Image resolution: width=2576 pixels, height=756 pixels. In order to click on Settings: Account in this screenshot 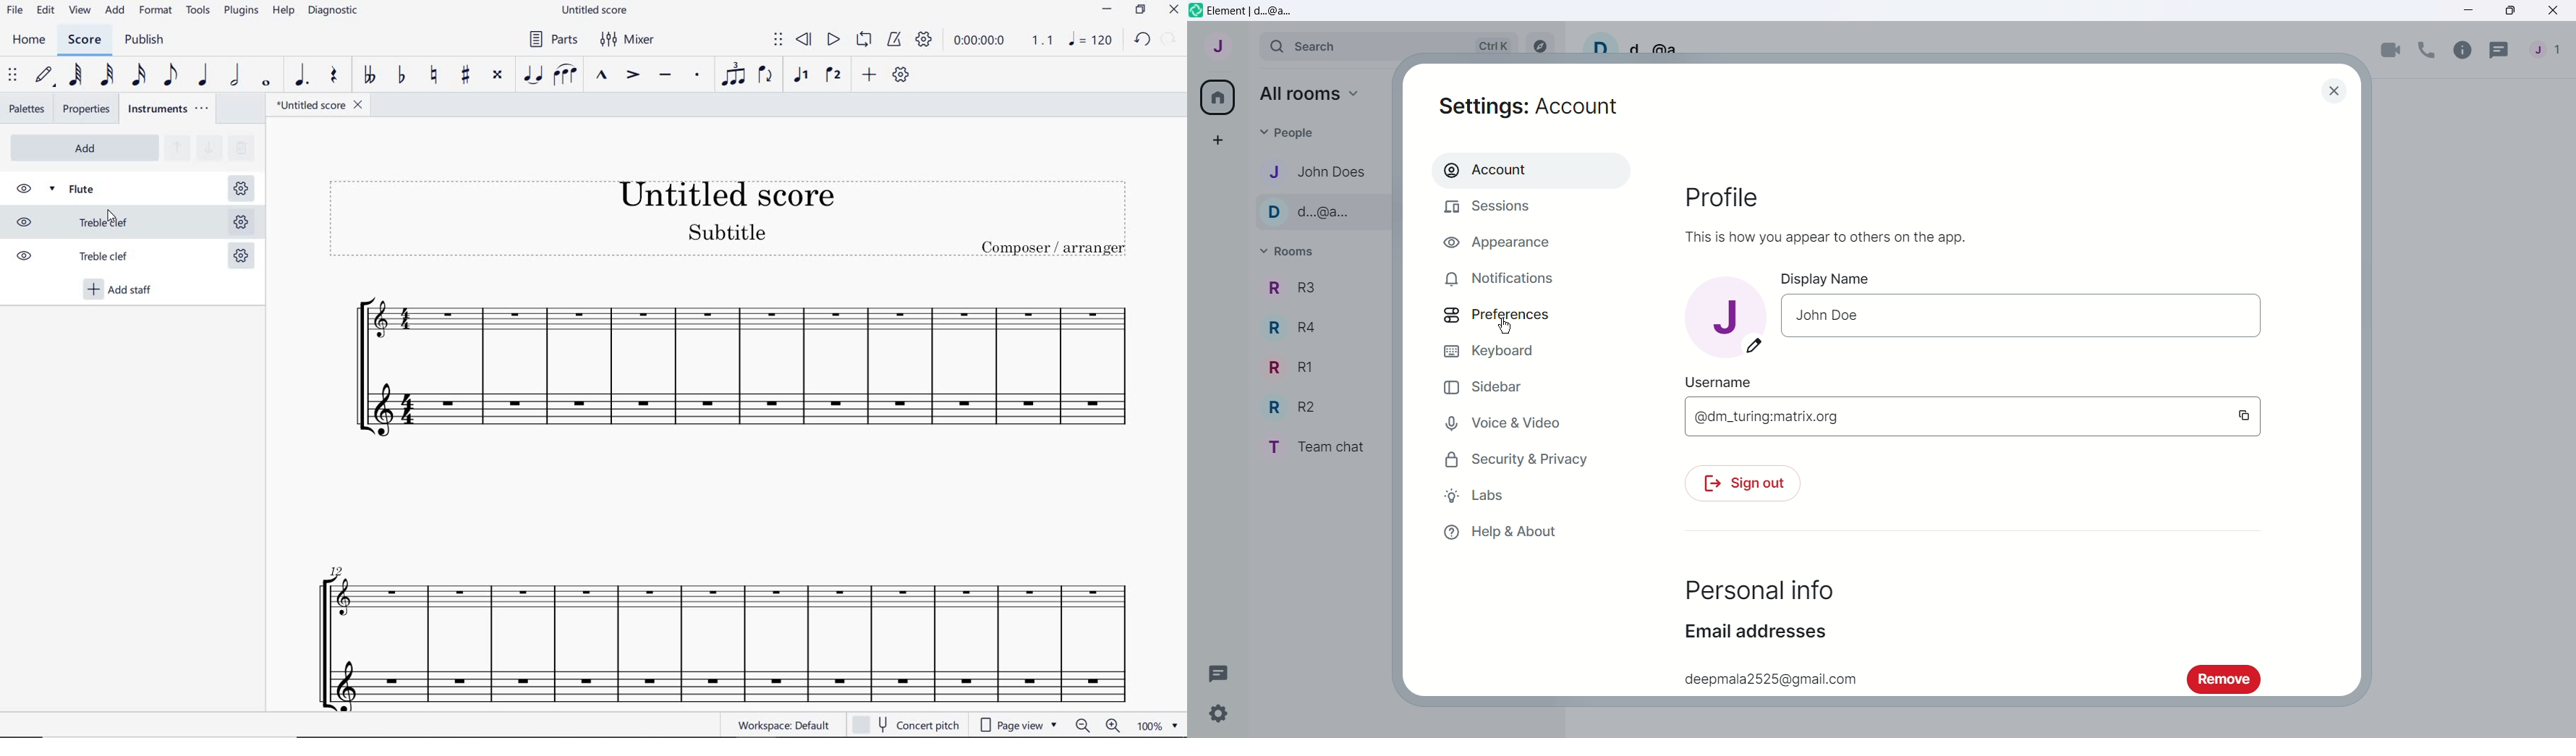, I will do `click(1529, 107)`.